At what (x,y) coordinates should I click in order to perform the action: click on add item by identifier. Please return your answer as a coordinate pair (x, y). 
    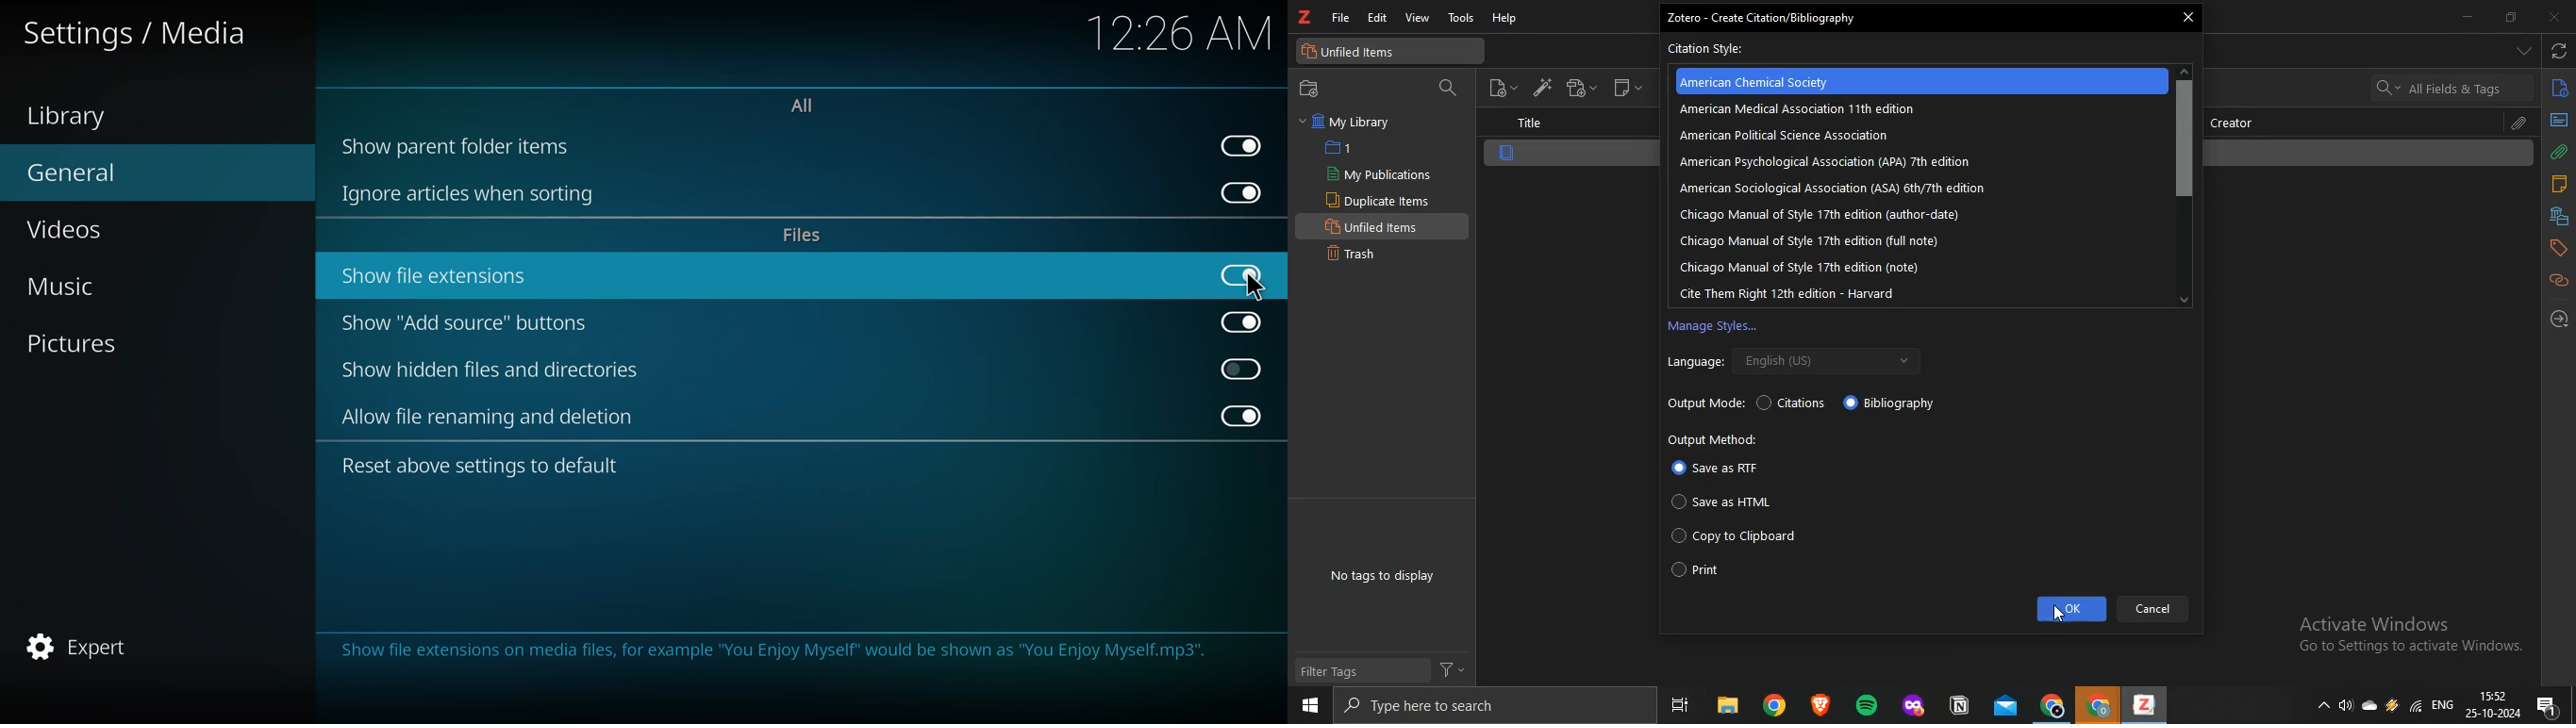
    Looking at the image, I should click on (1537, 86).